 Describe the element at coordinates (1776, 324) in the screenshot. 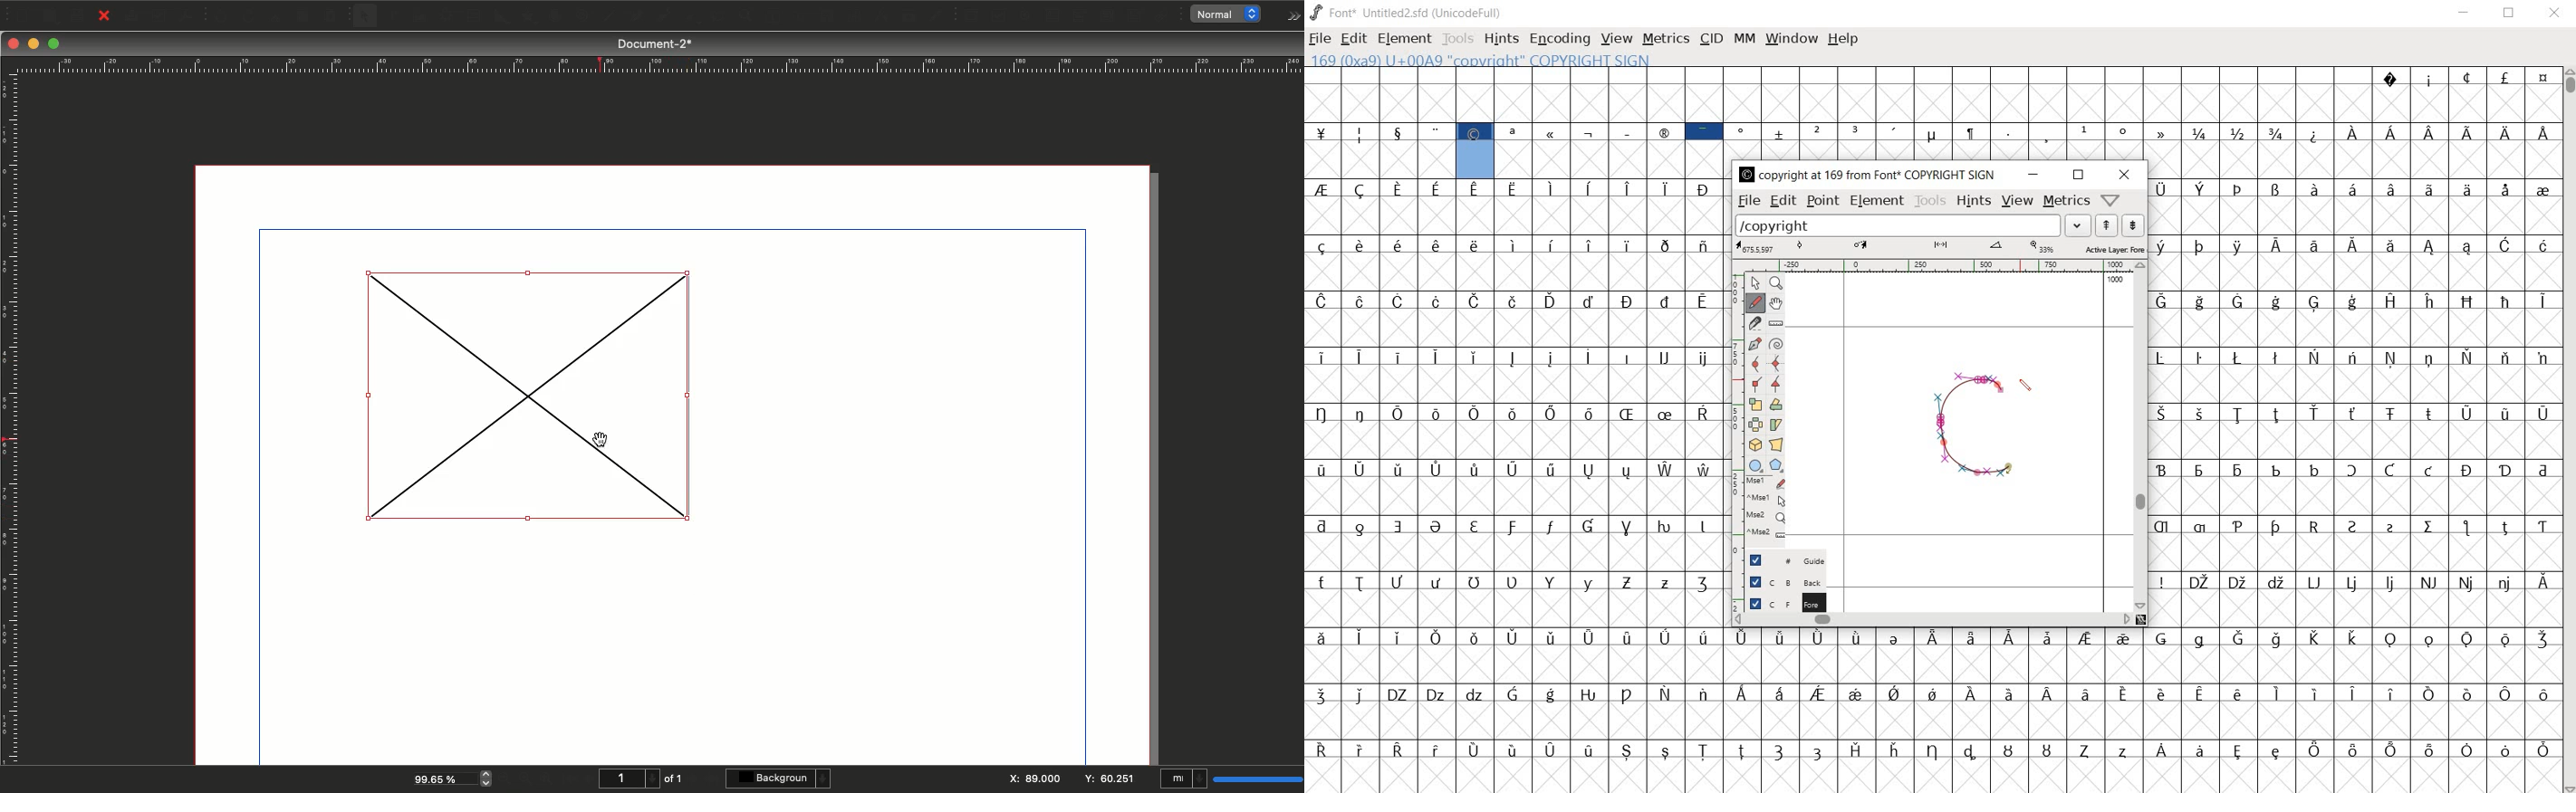

I see `measure a distance, angle between points` at that location.